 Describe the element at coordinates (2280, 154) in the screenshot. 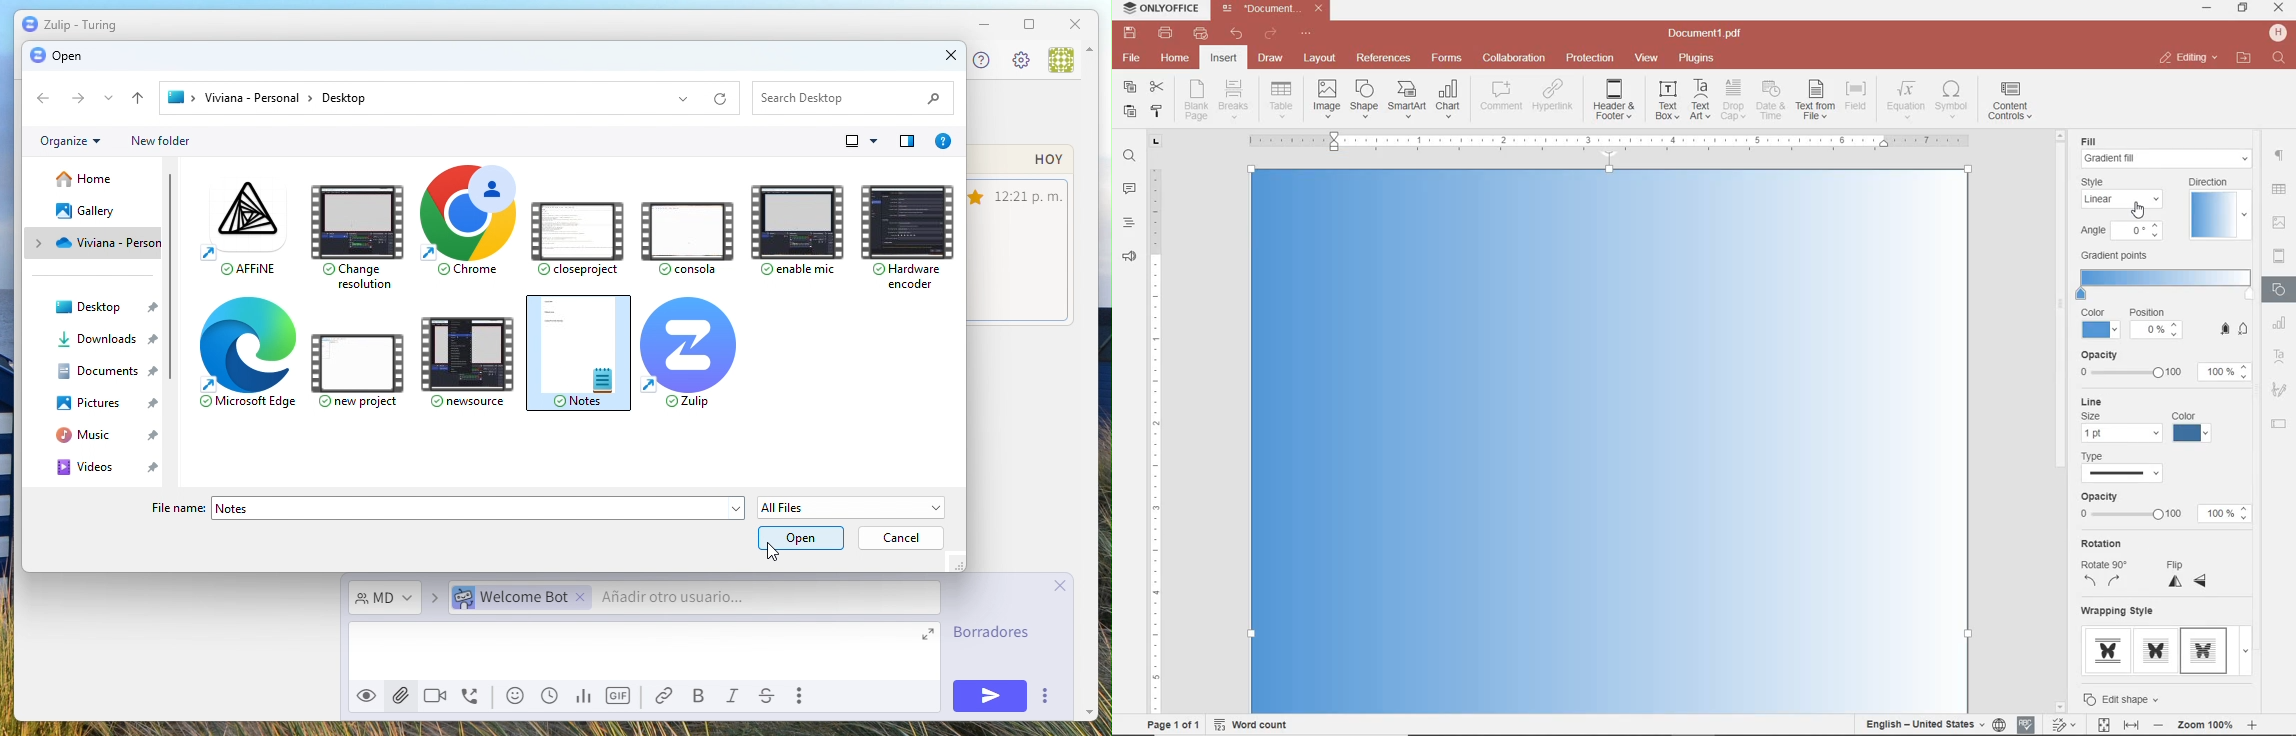

I see `paragraph setting` at that location.